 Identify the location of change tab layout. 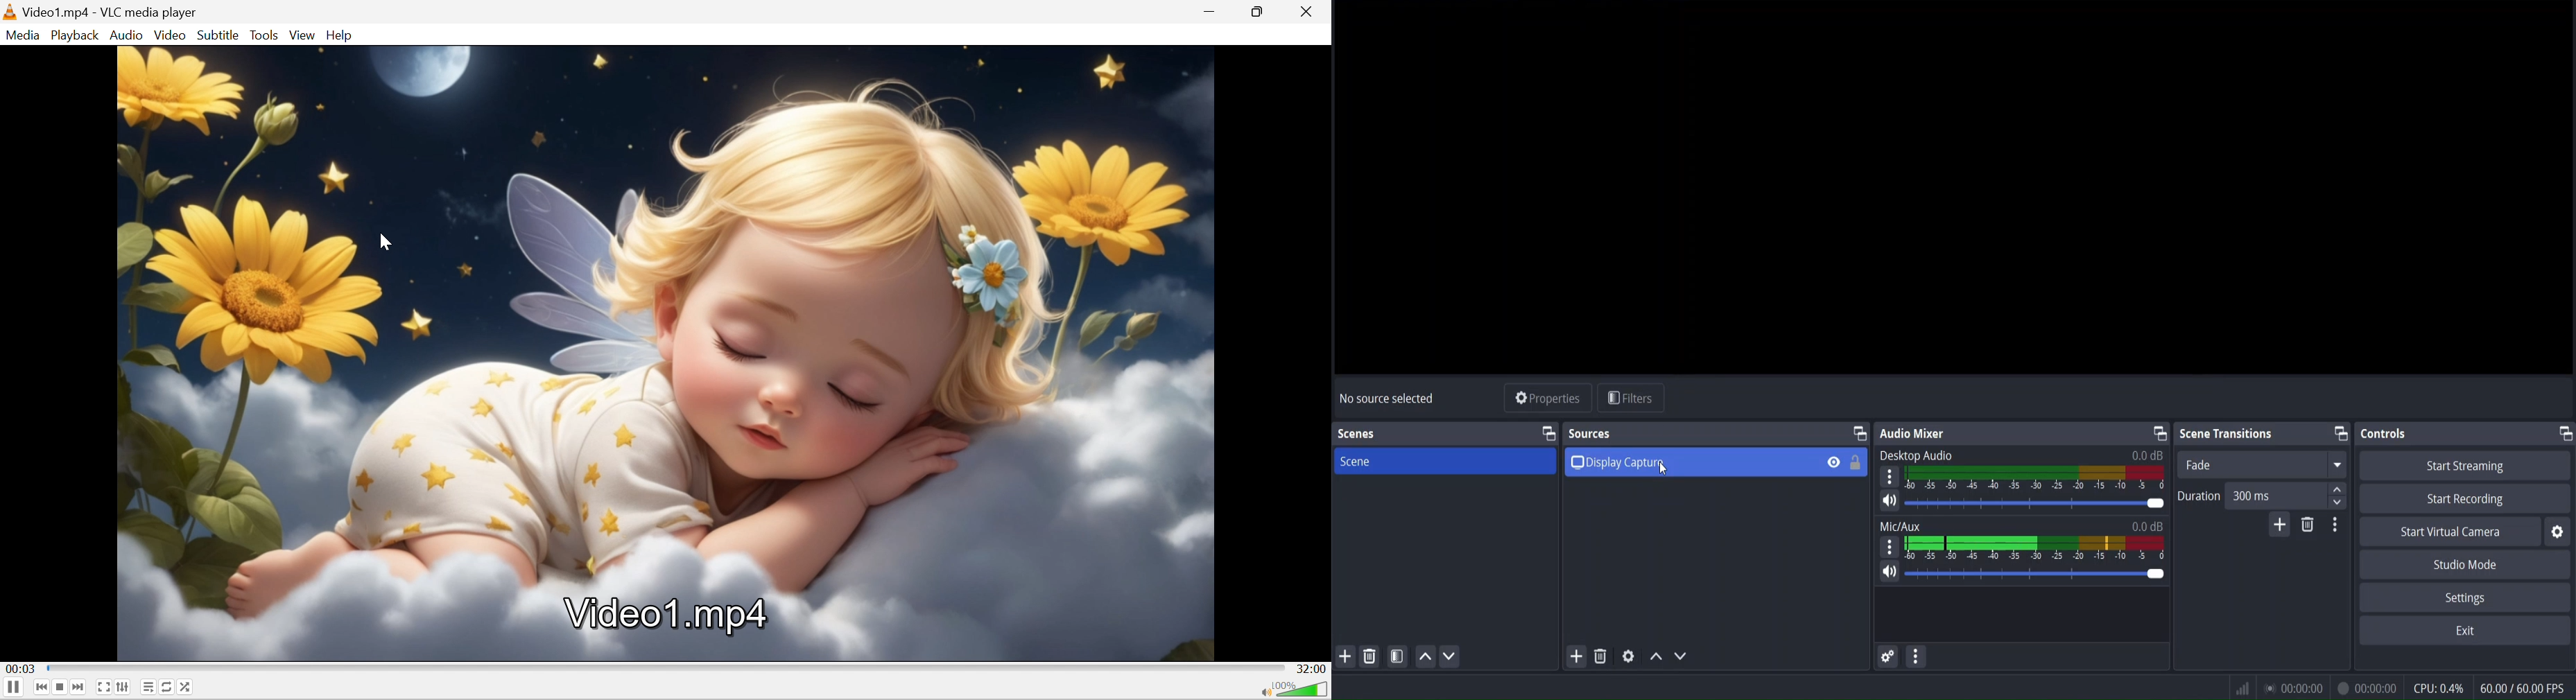
(1859, 434).